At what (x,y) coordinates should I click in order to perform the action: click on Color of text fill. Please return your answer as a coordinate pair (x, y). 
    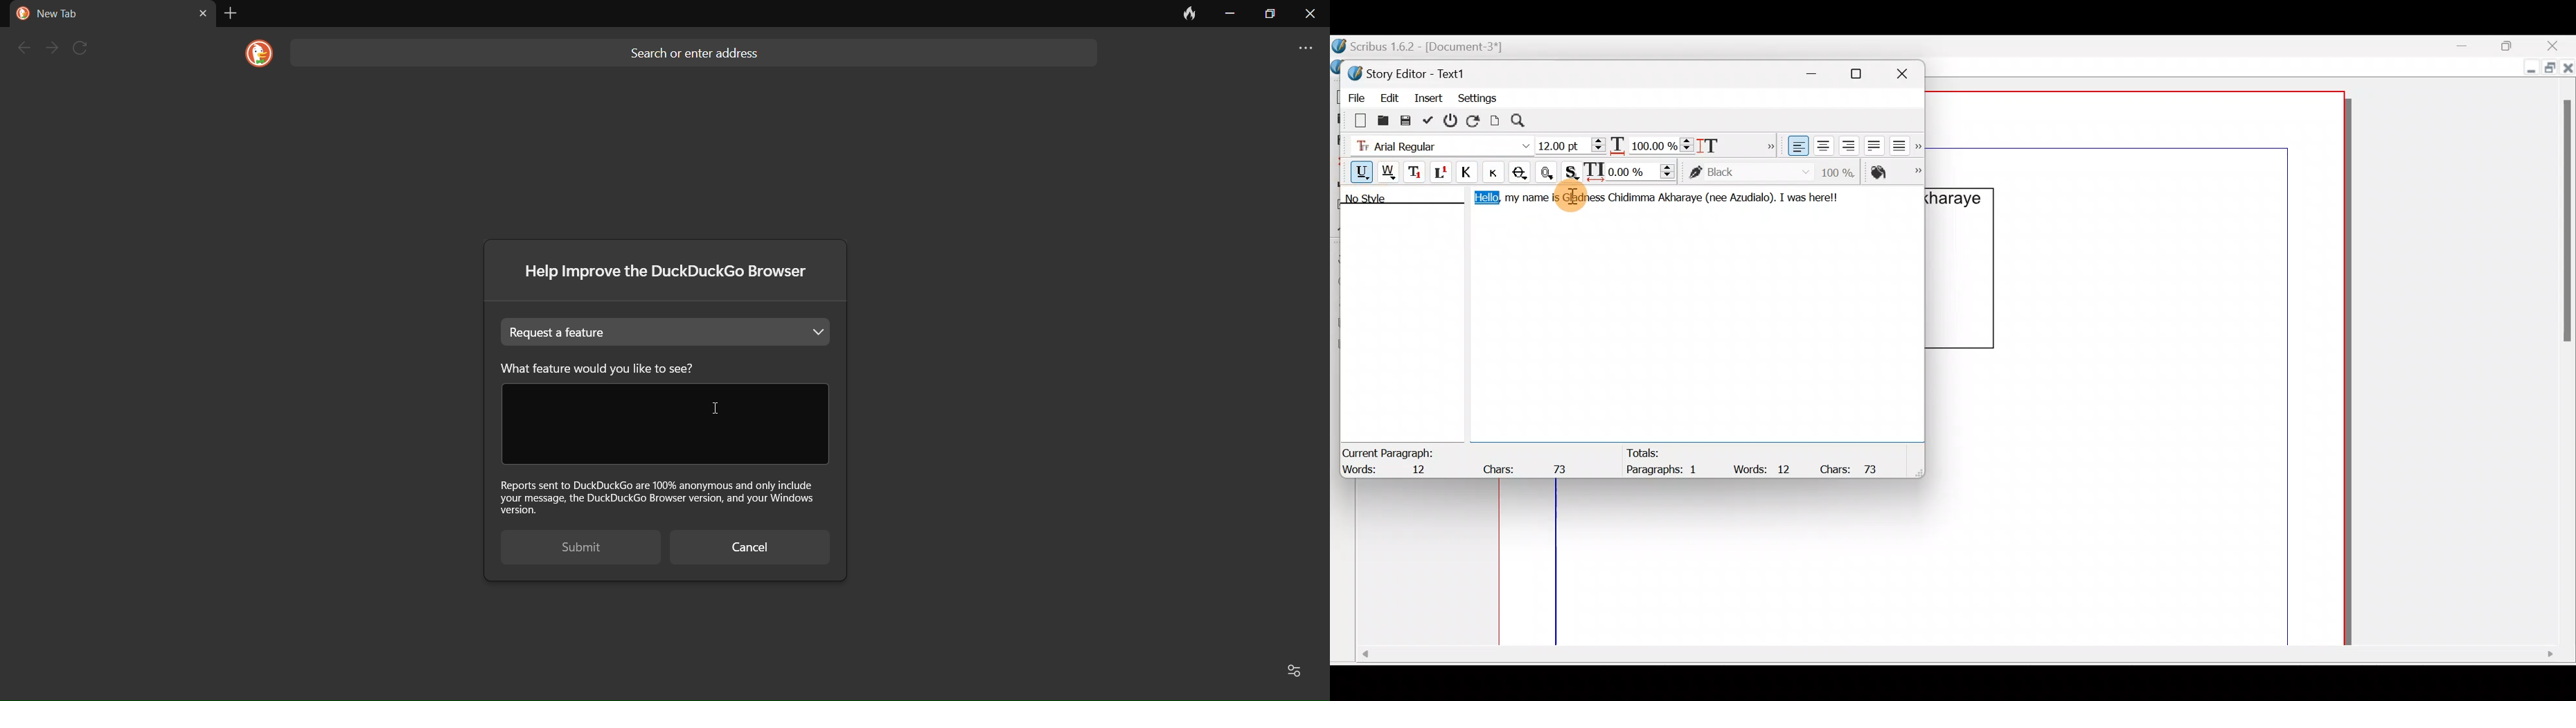
    Looking at the image, I should click on (1895, 172).